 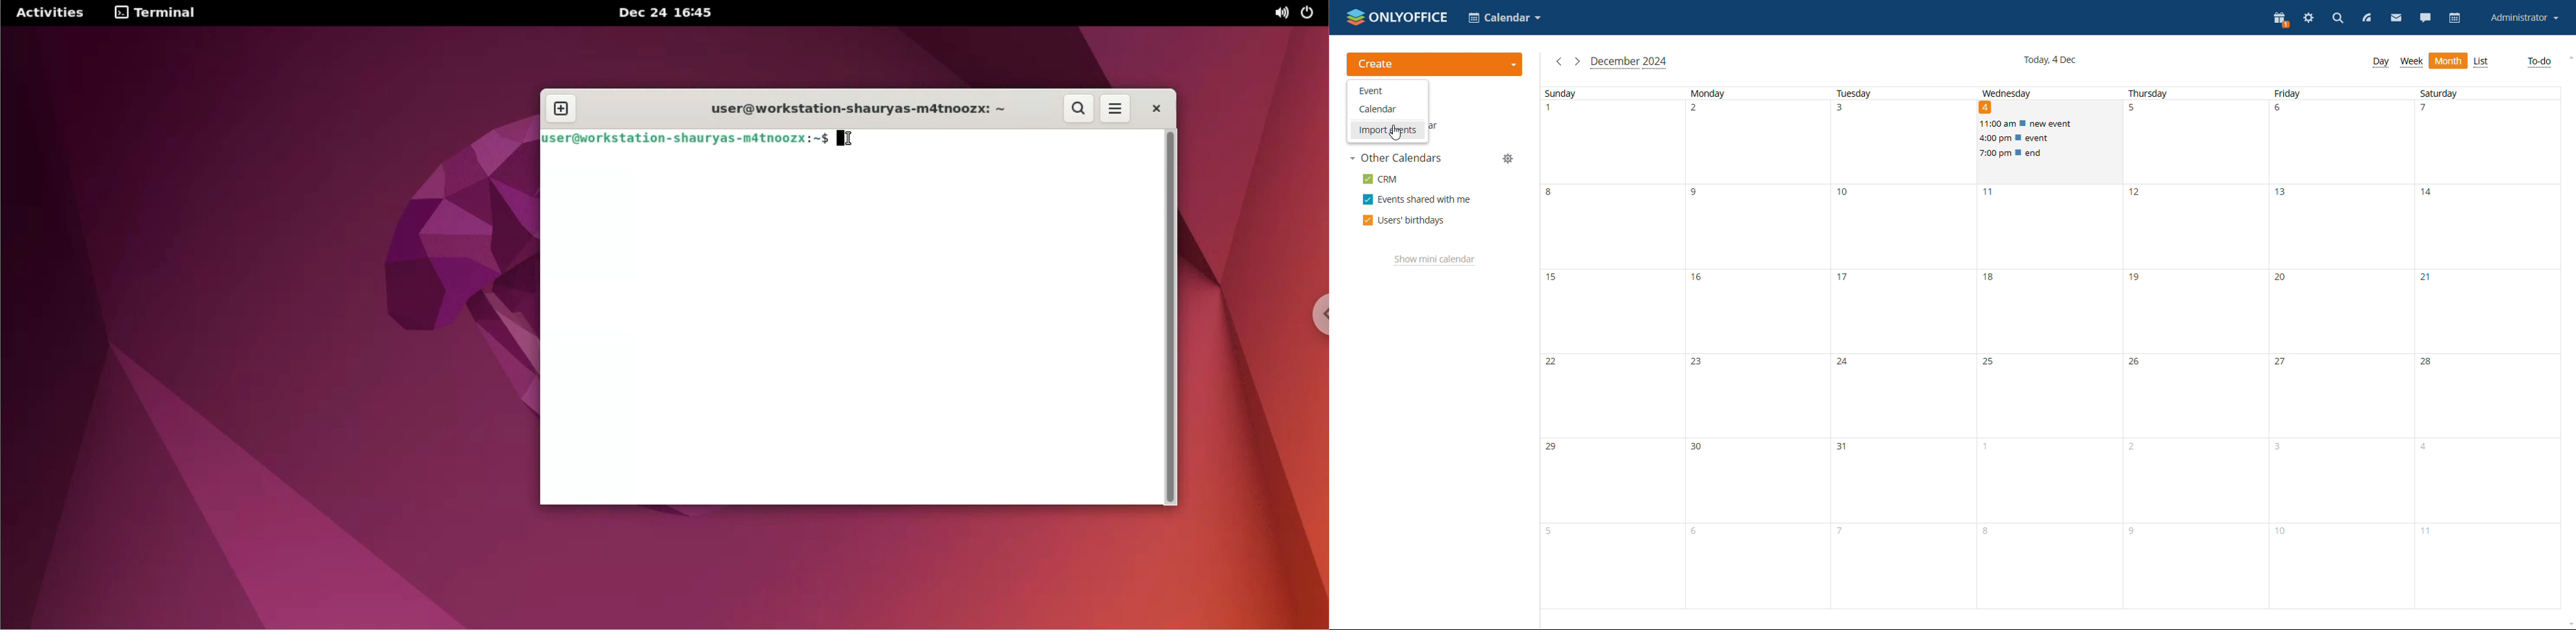 I want to click on chrome options, so click(x=1317, y=317).